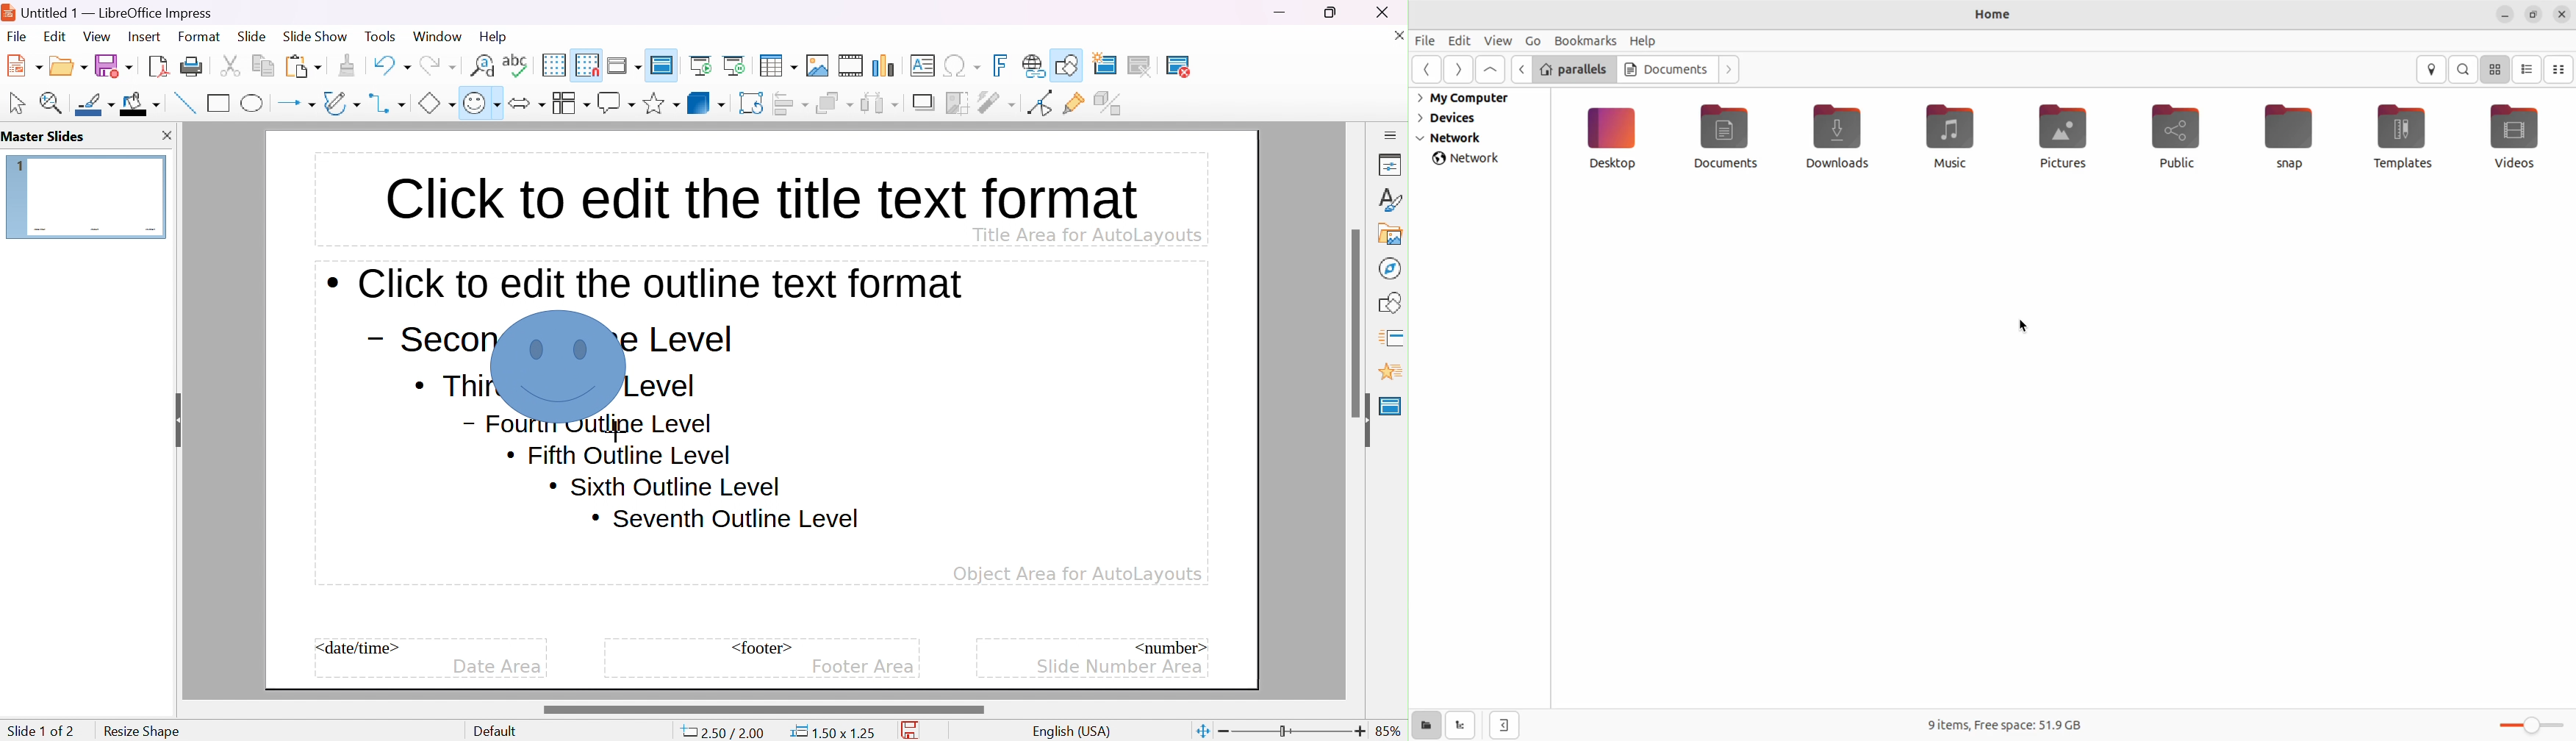 The image size is (2576, 756). I want to click on object area for autolayouts, so click(1077, 574).